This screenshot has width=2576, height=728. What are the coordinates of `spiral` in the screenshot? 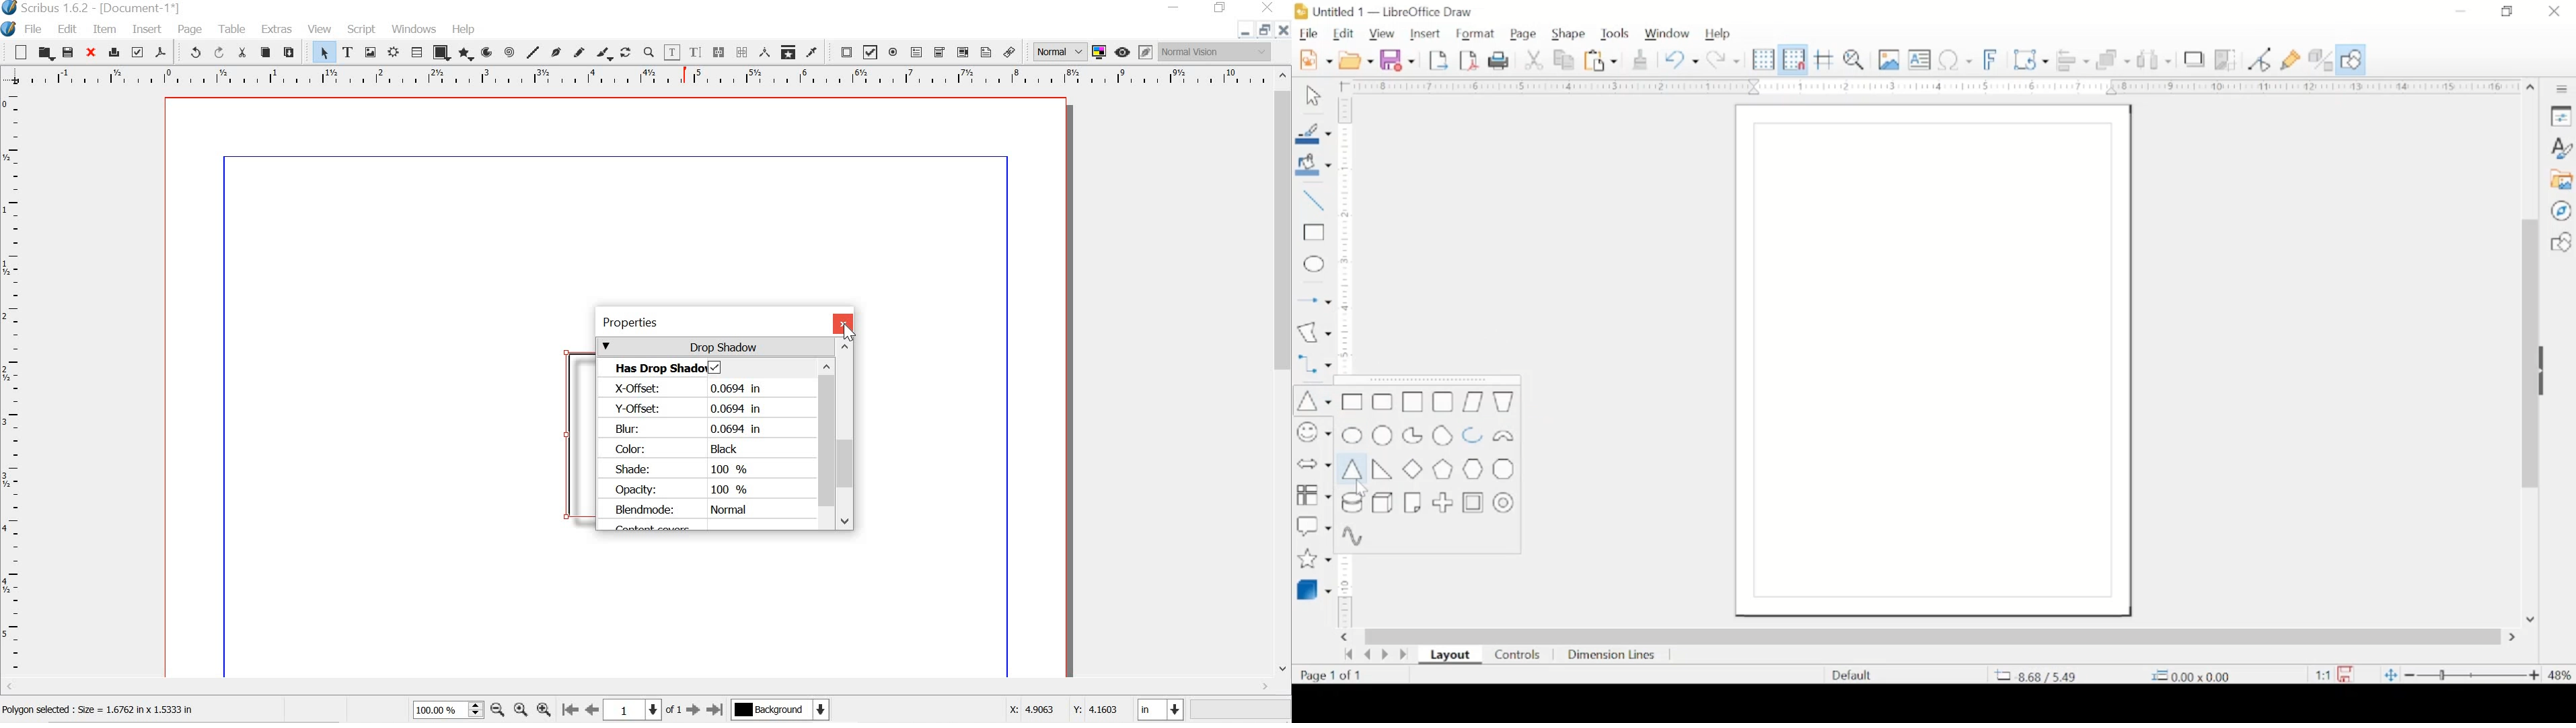 It's located at (510, 52).